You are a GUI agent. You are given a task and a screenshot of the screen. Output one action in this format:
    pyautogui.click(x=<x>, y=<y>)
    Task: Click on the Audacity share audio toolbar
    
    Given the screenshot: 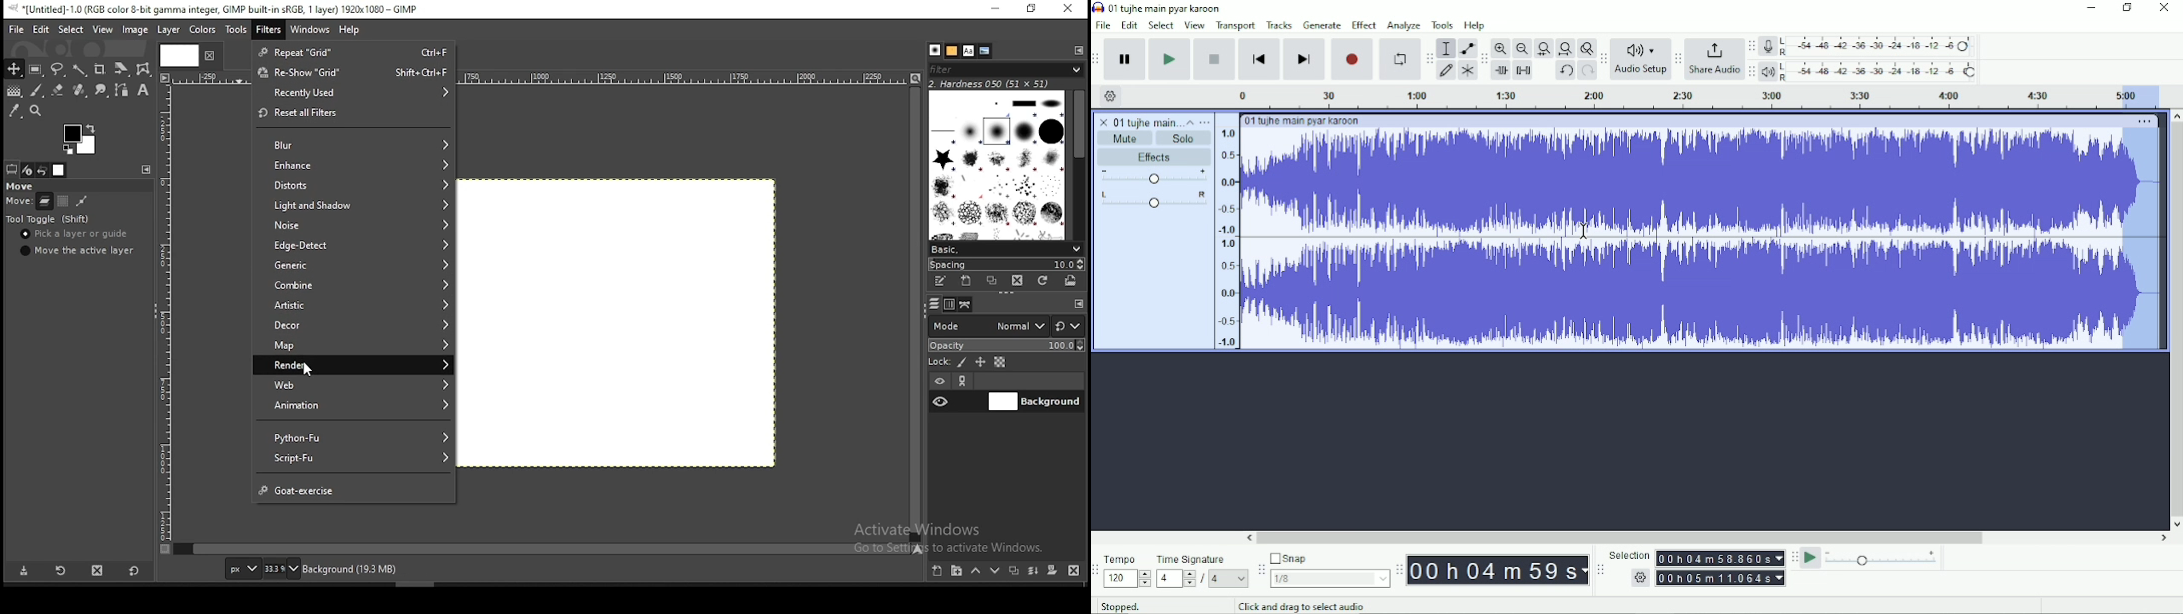 What is the action you would take?
    pyautogui.click(x=1679, y=58)
    